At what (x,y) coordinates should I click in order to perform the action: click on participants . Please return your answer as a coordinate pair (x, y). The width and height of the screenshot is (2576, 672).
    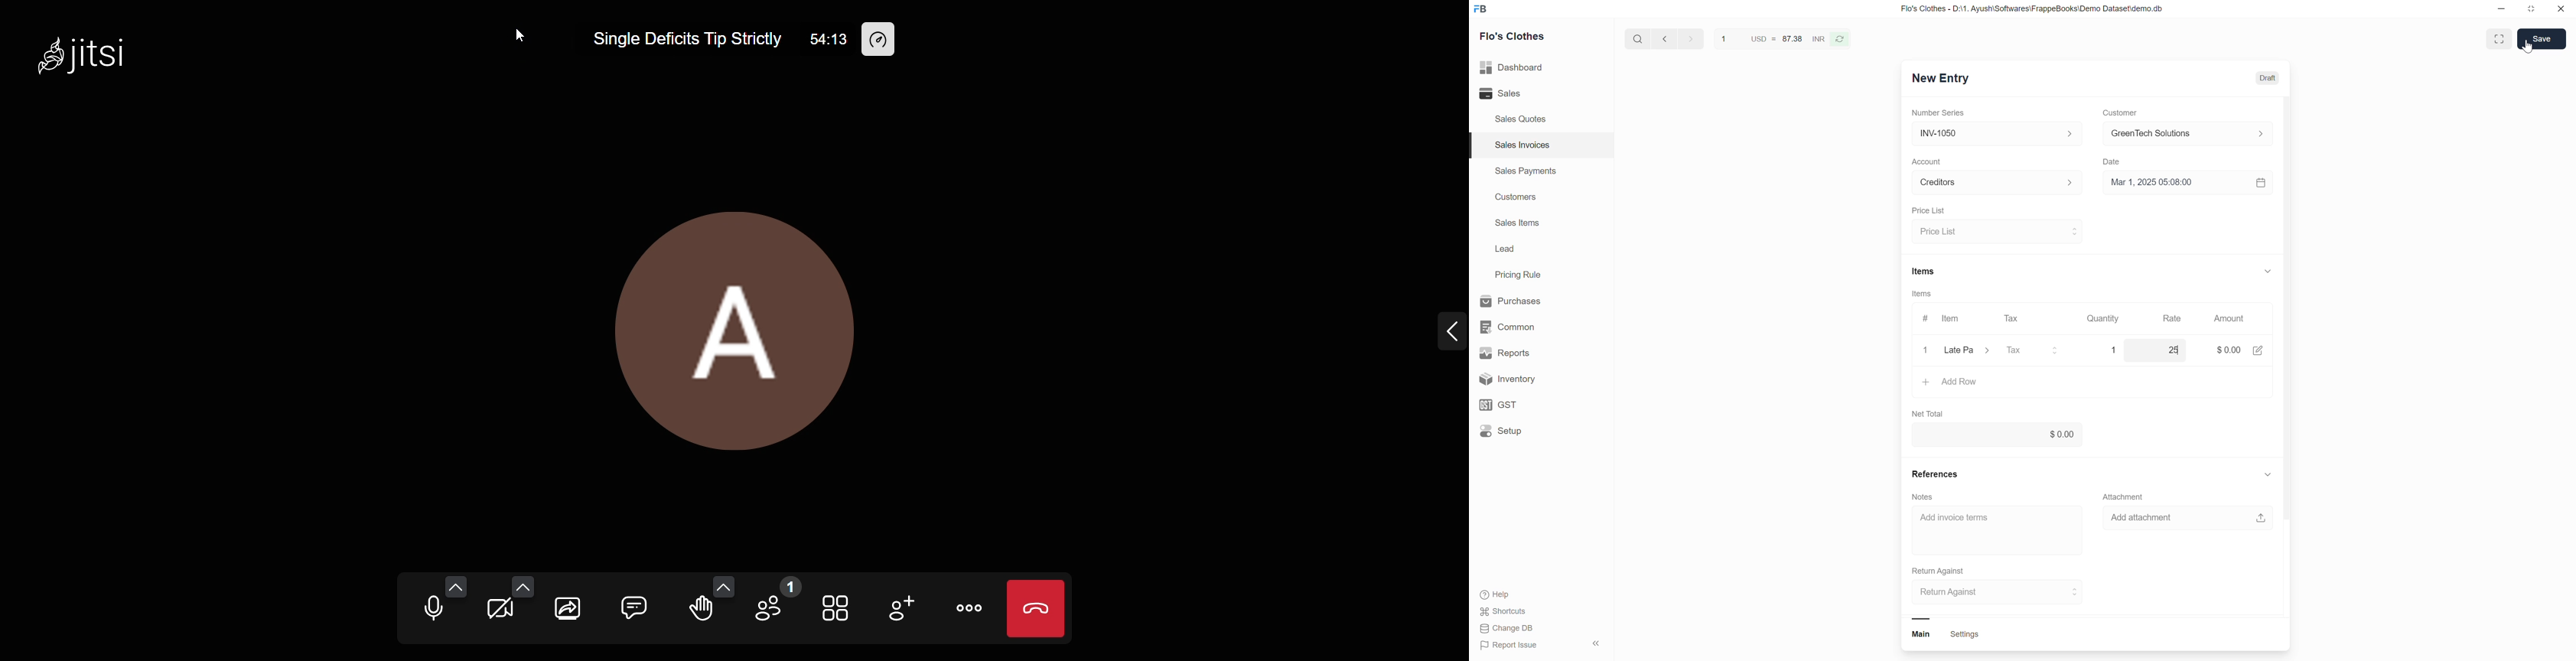
    Looking at the image, I should click on (775, 604).